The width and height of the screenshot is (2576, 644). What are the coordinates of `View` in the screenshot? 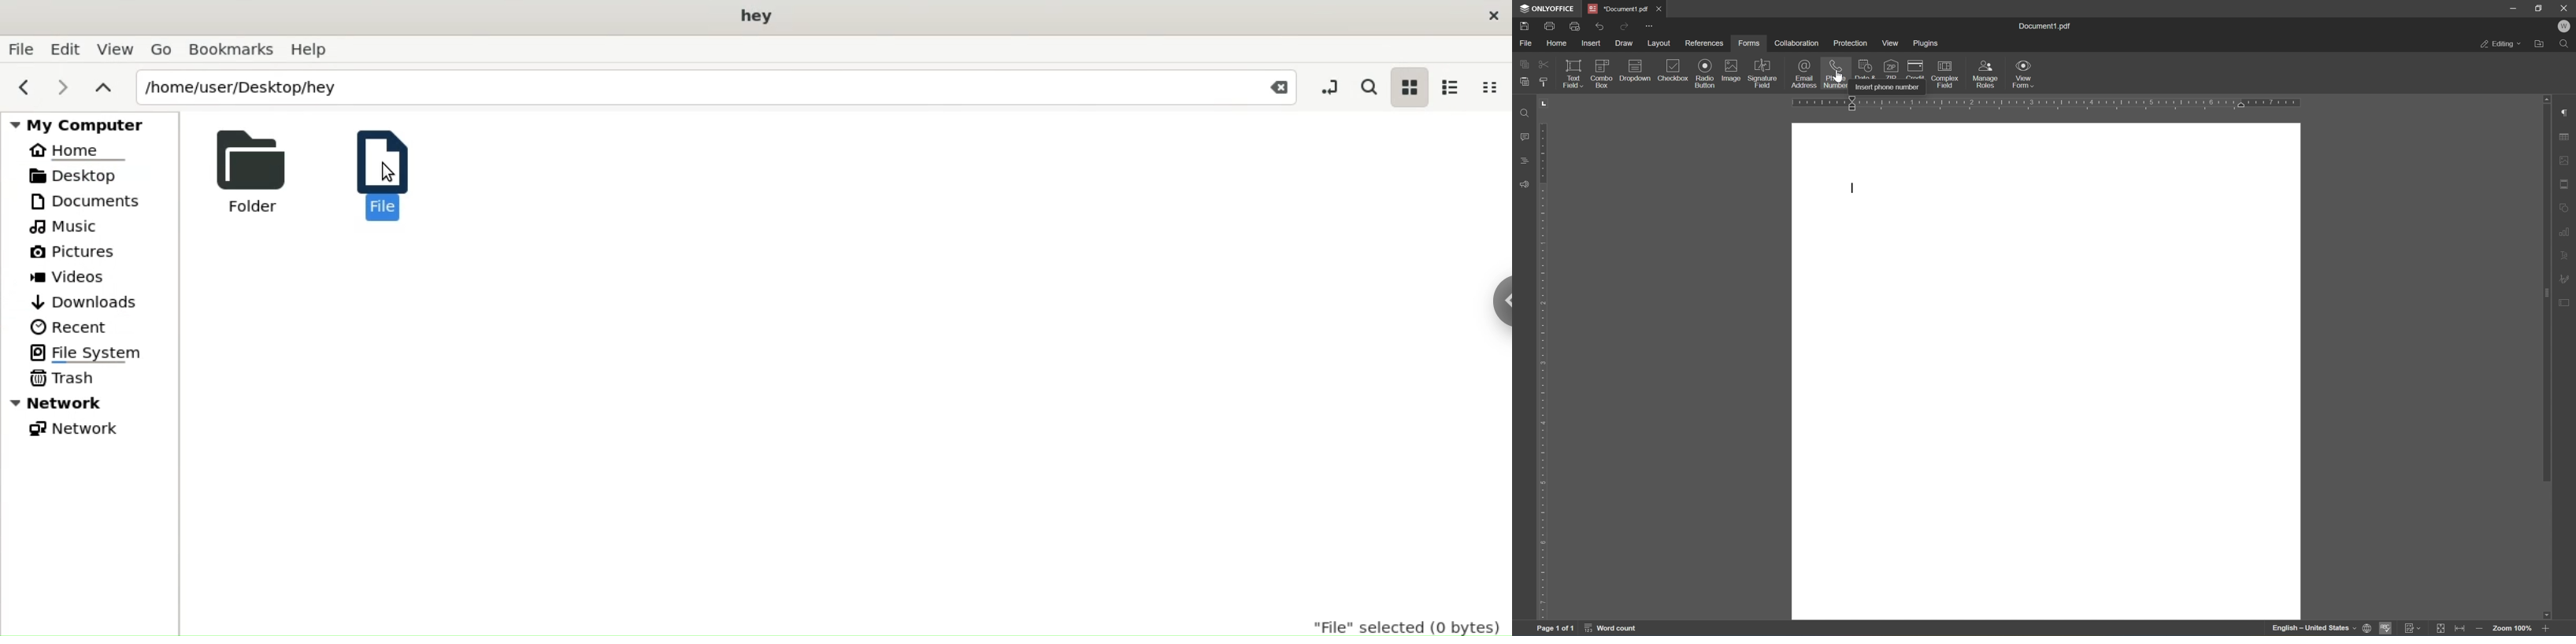 It's located at (117, 50).